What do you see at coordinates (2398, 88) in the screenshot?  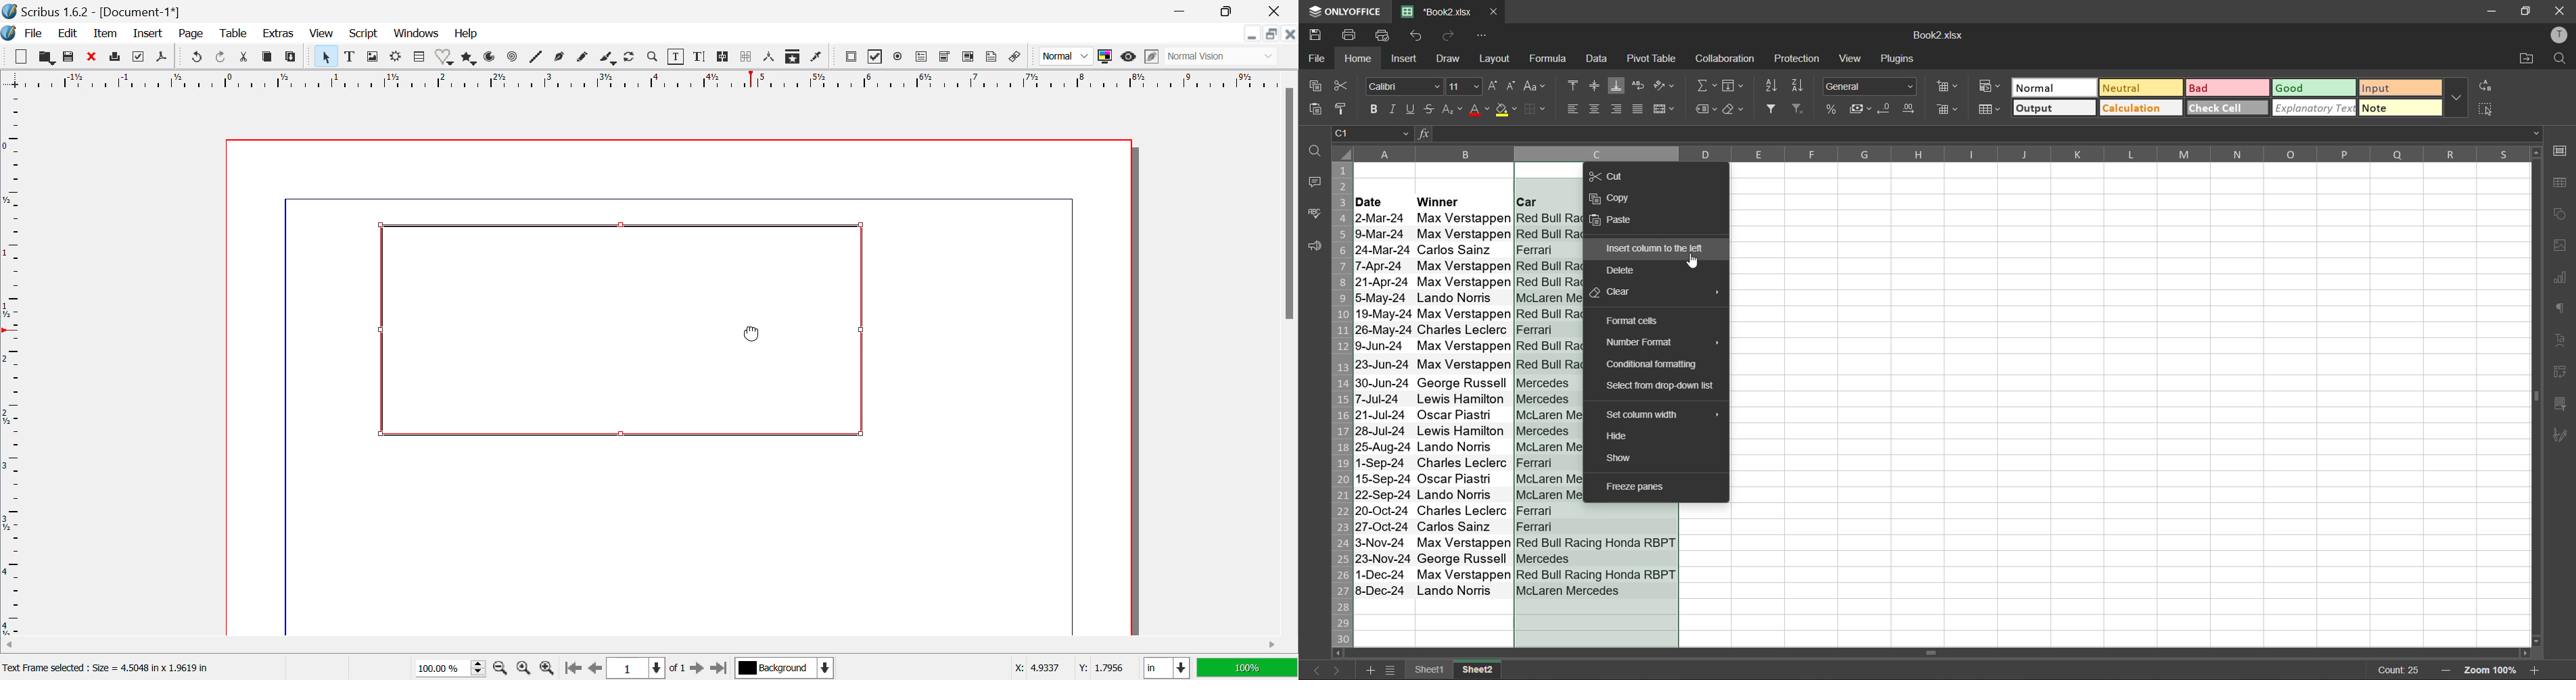 I see `input` at bounding box center [2398, 88].